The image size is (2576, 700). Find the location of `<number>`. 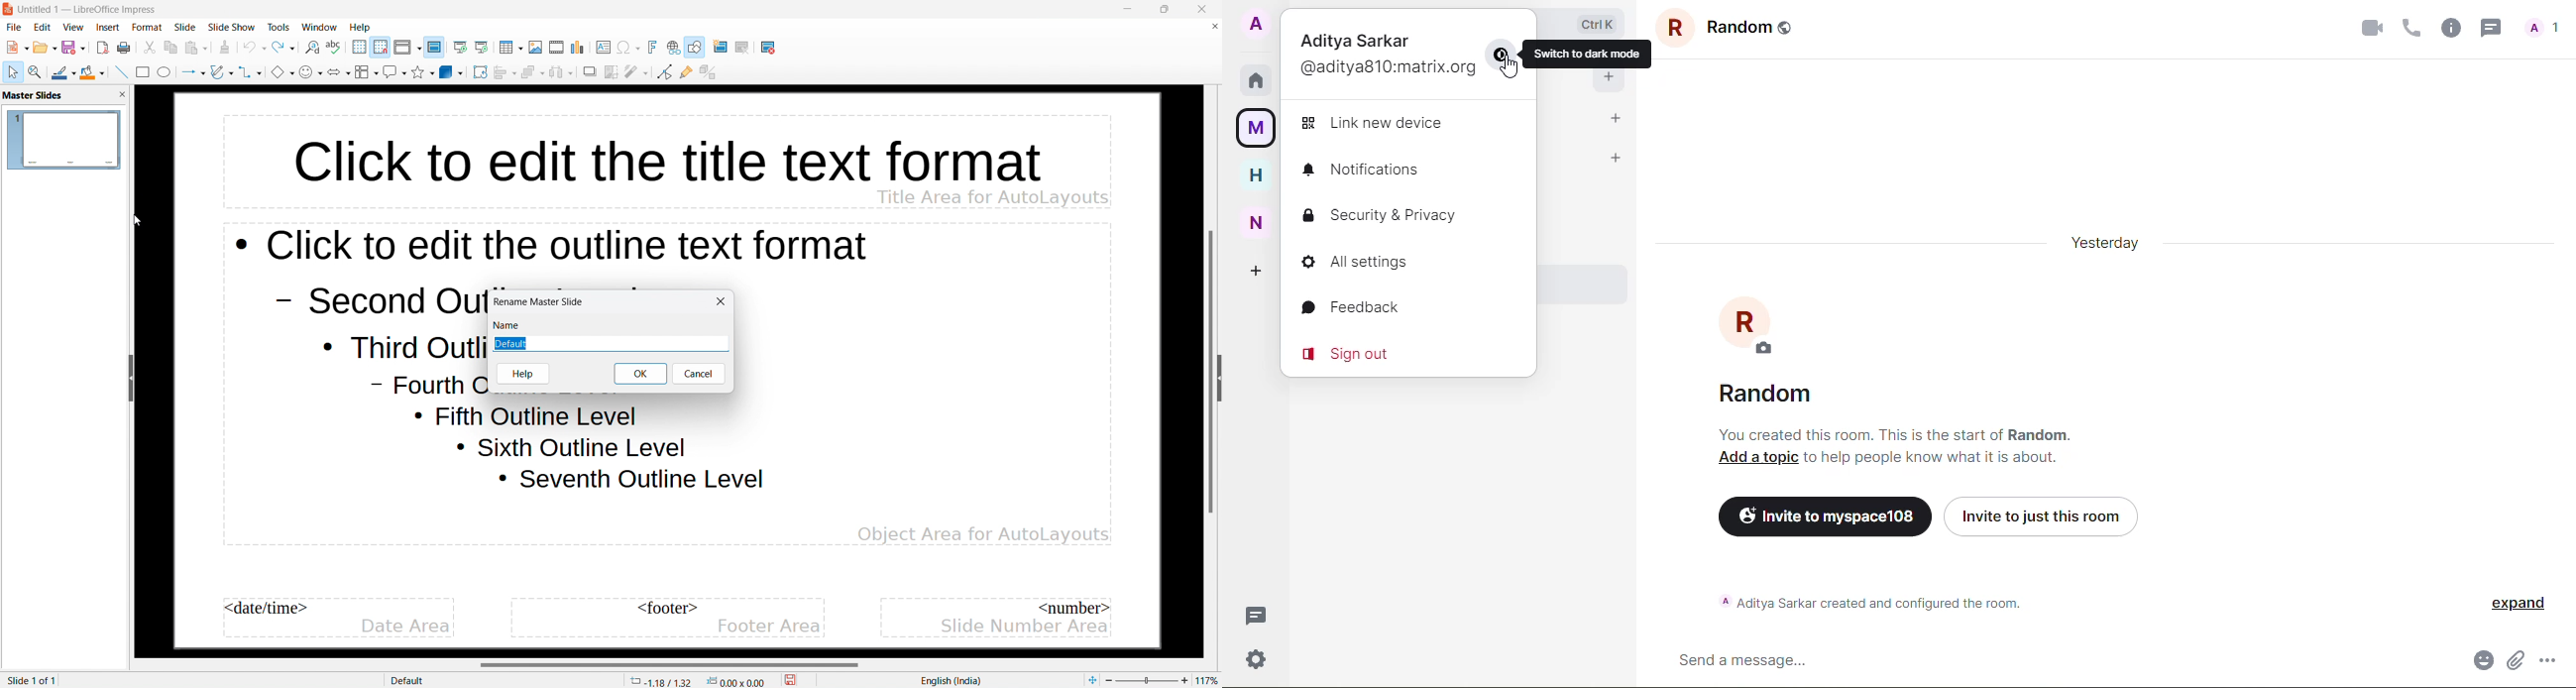

<number> is located at coordinates (1076, 607).